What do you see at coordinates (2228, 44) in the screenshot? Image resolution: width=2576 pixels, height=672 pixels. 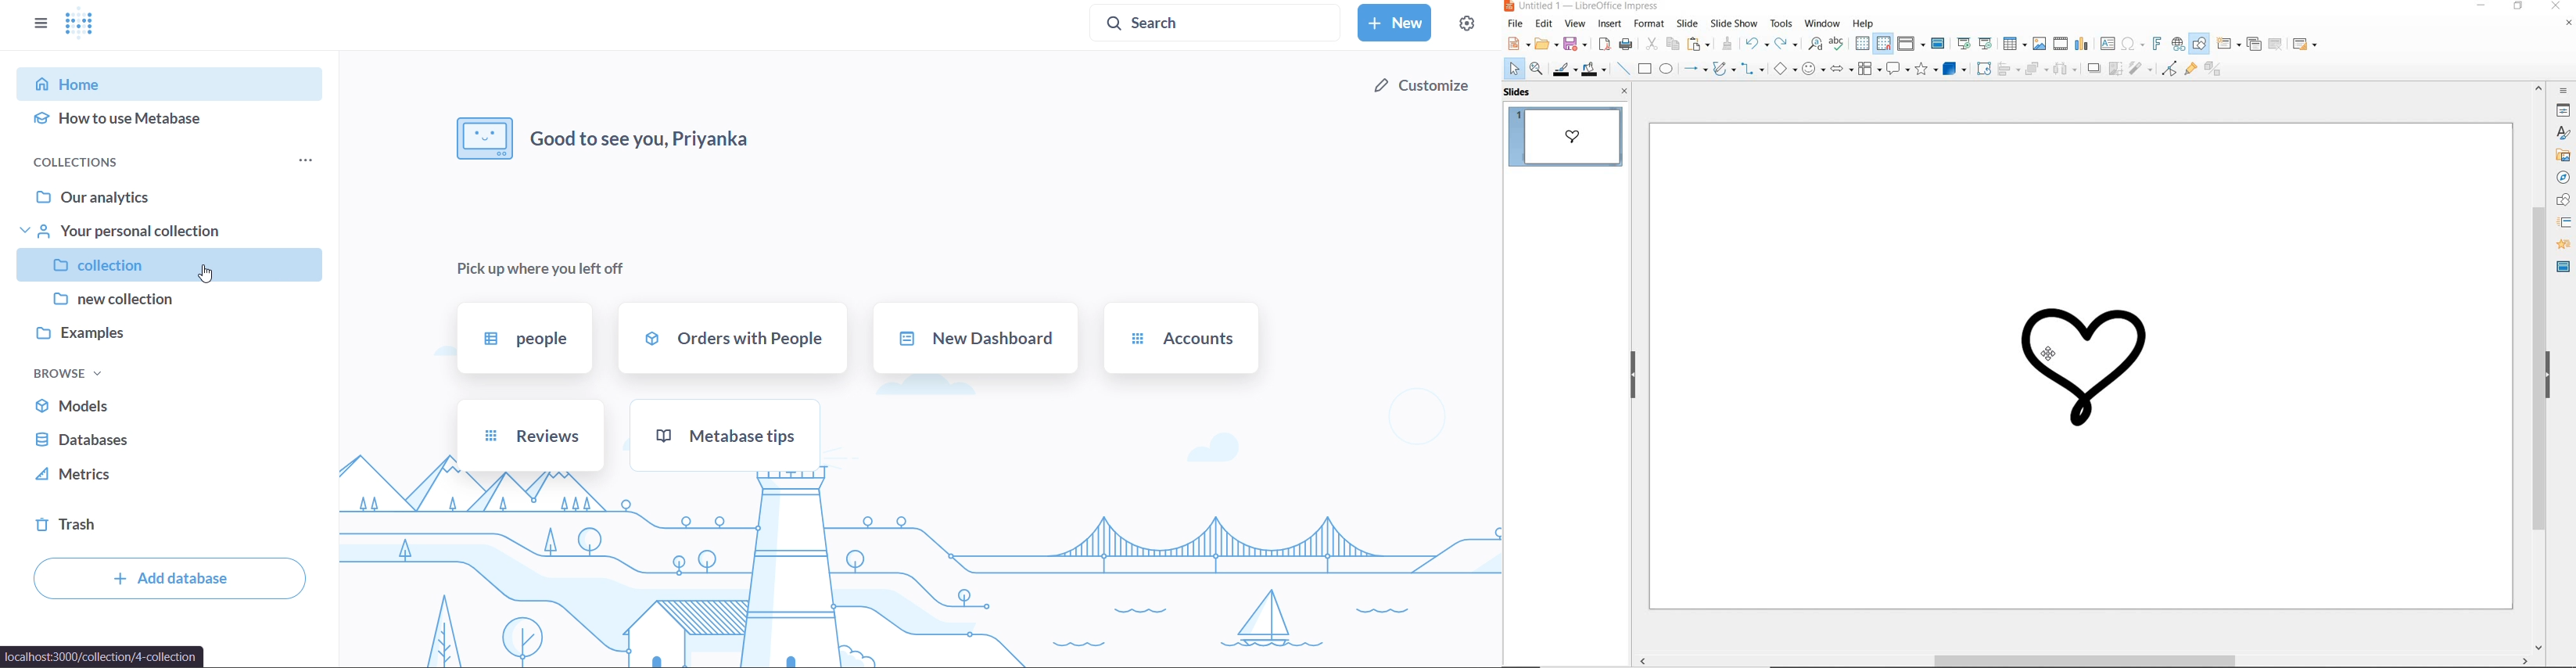 I see `new slide` at bounding box center [2228, 44].